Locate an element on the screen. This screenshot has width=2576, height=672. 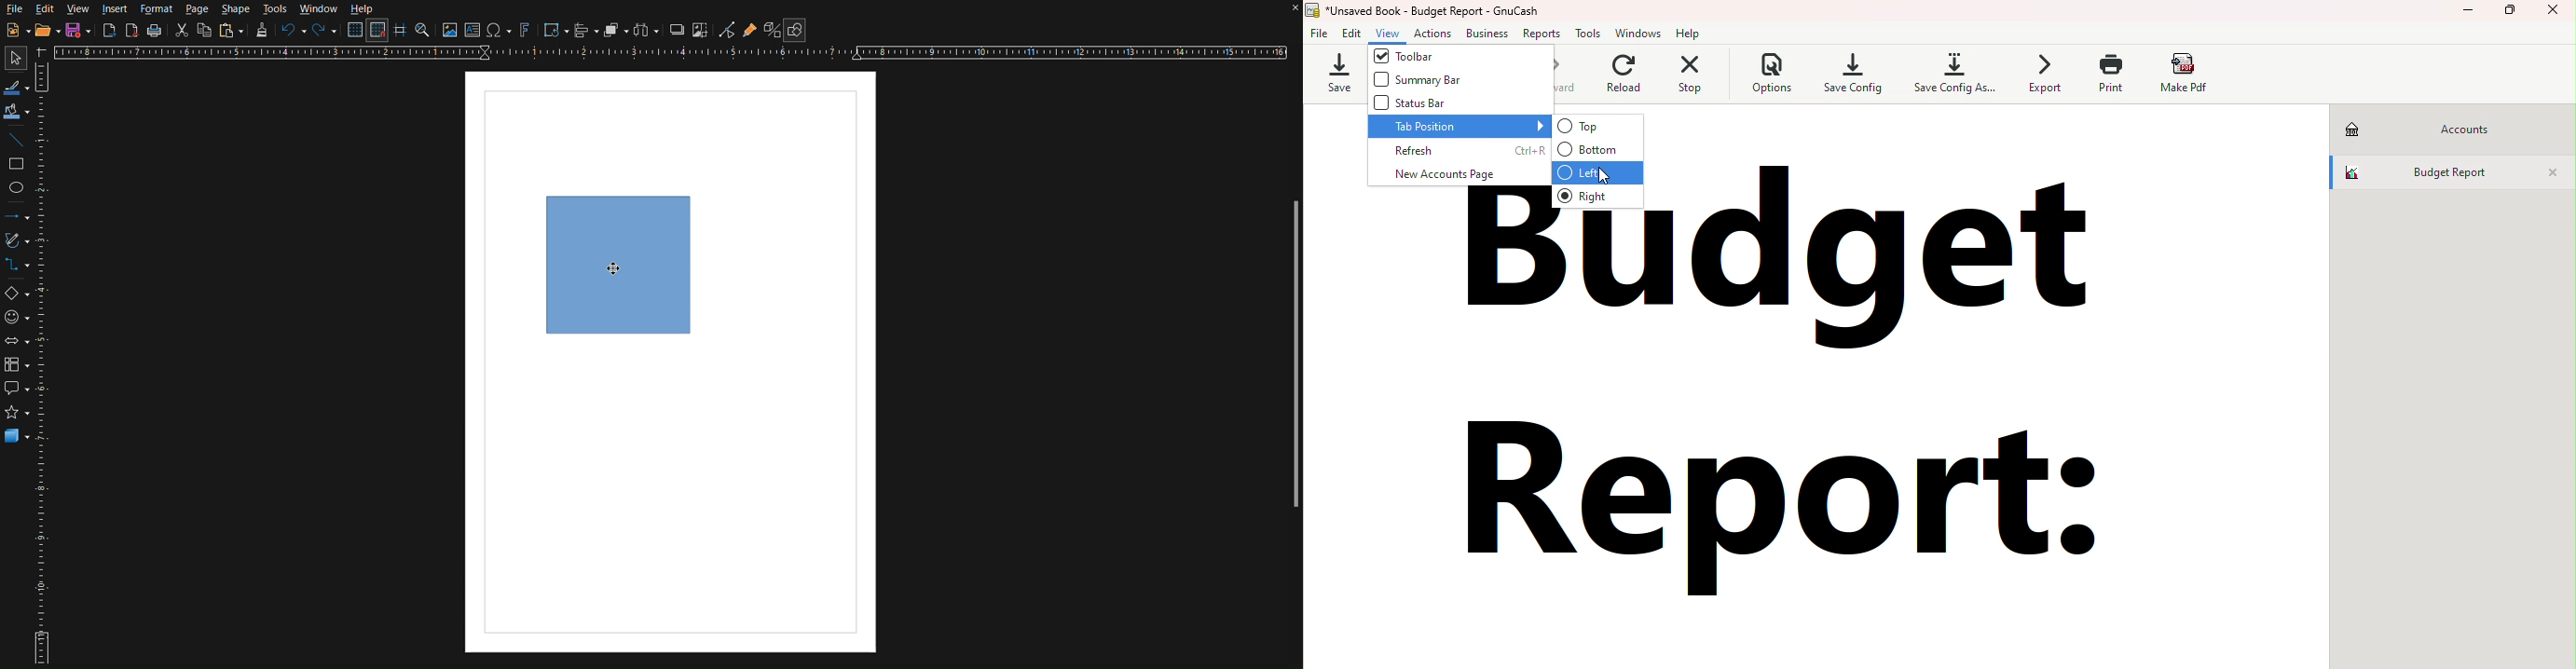
File is located at coordinates (15, 9).